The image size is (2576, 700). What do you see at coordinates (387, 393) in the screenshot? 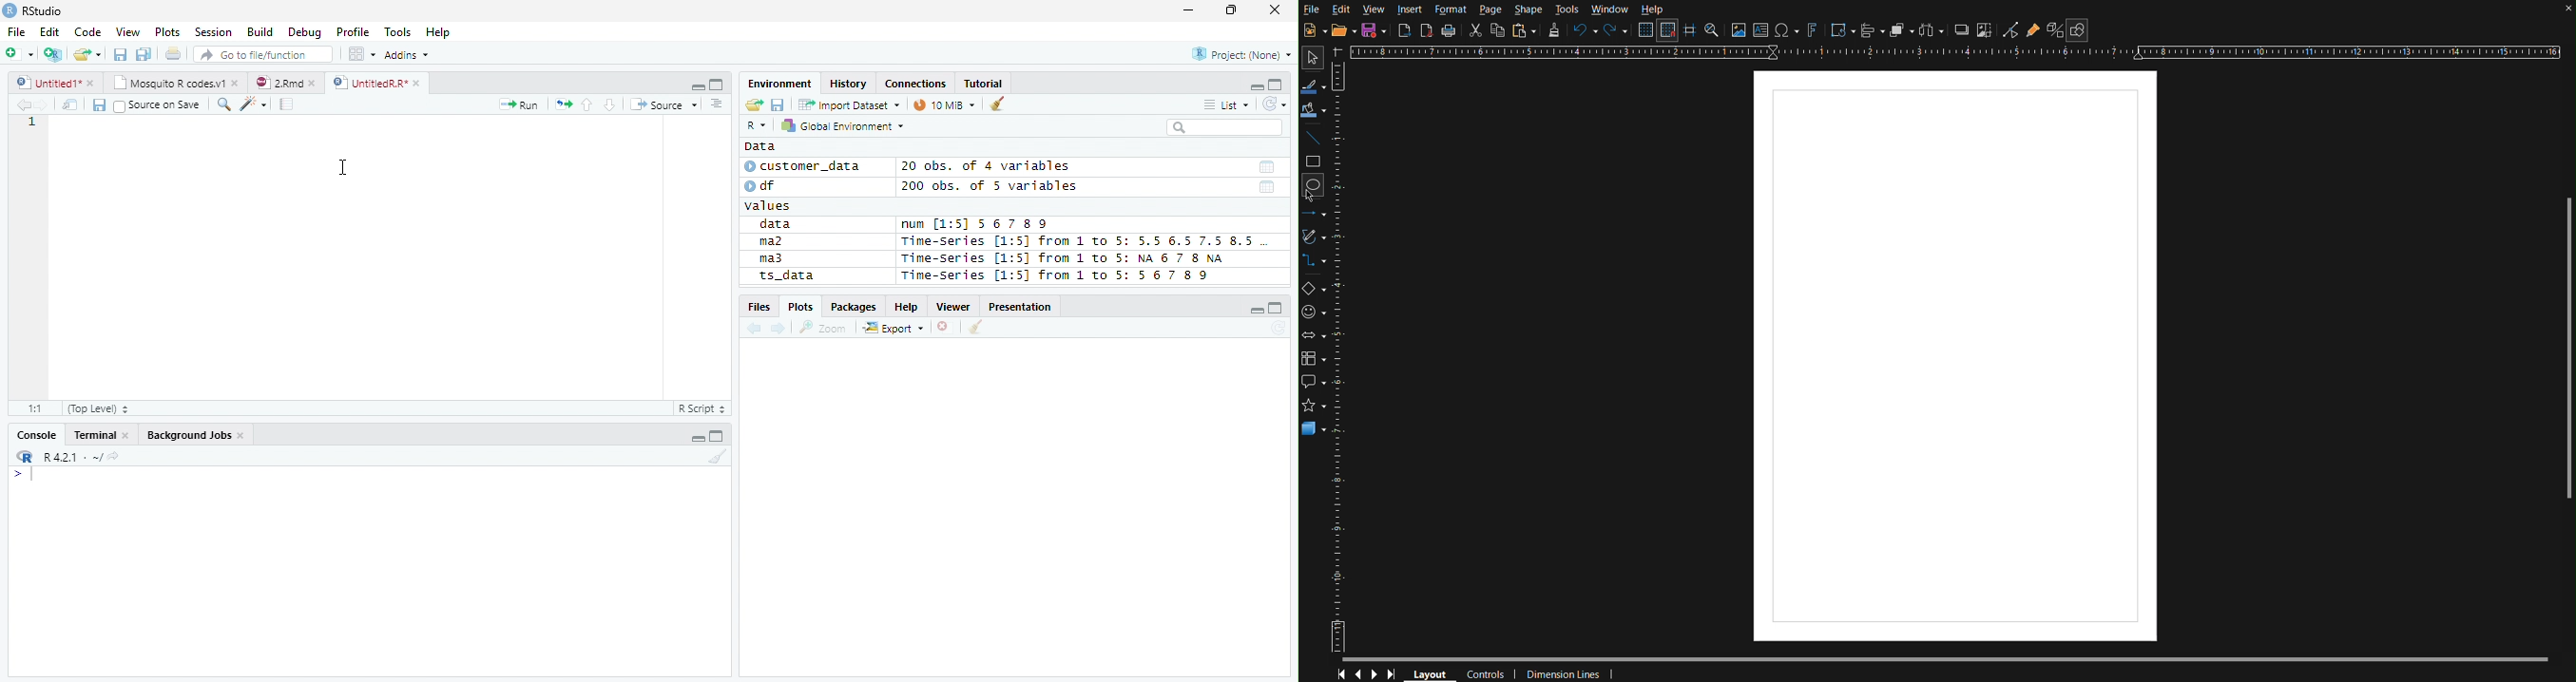
I see `Scroll` at bounding box center [387, 393].